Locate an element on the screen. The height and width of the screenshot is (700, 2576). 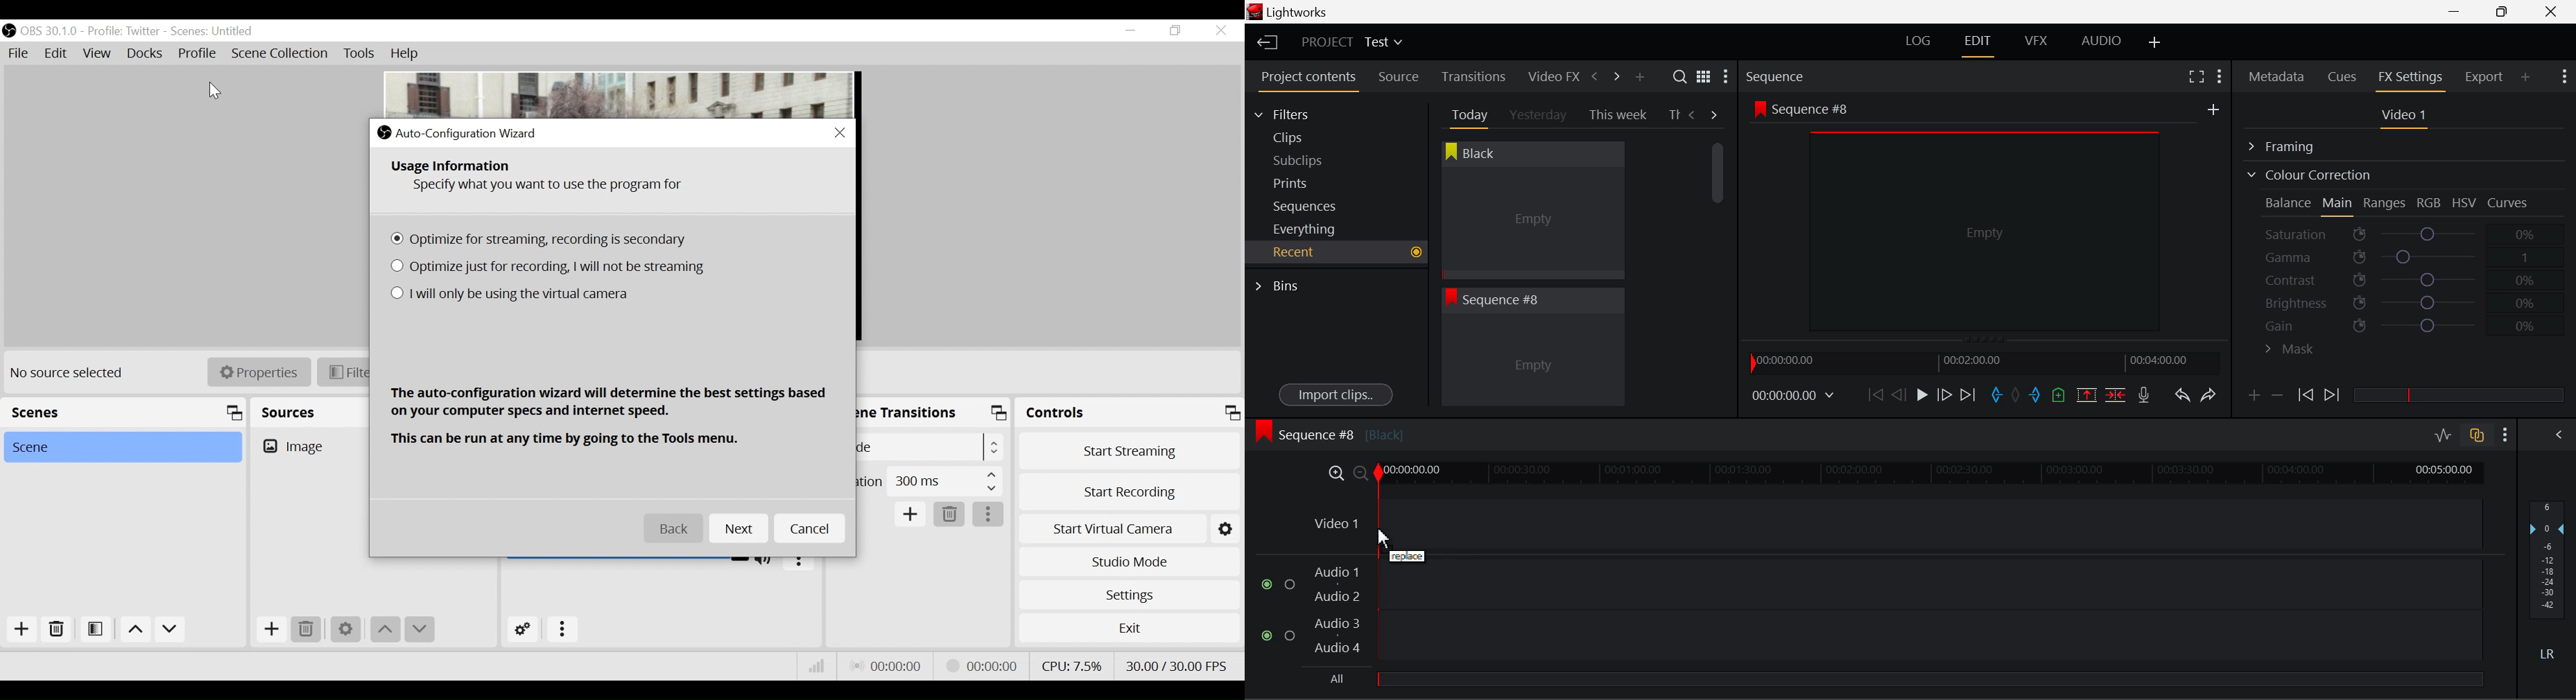
Start Virtual Camera is located at coordinates (1128, 527).